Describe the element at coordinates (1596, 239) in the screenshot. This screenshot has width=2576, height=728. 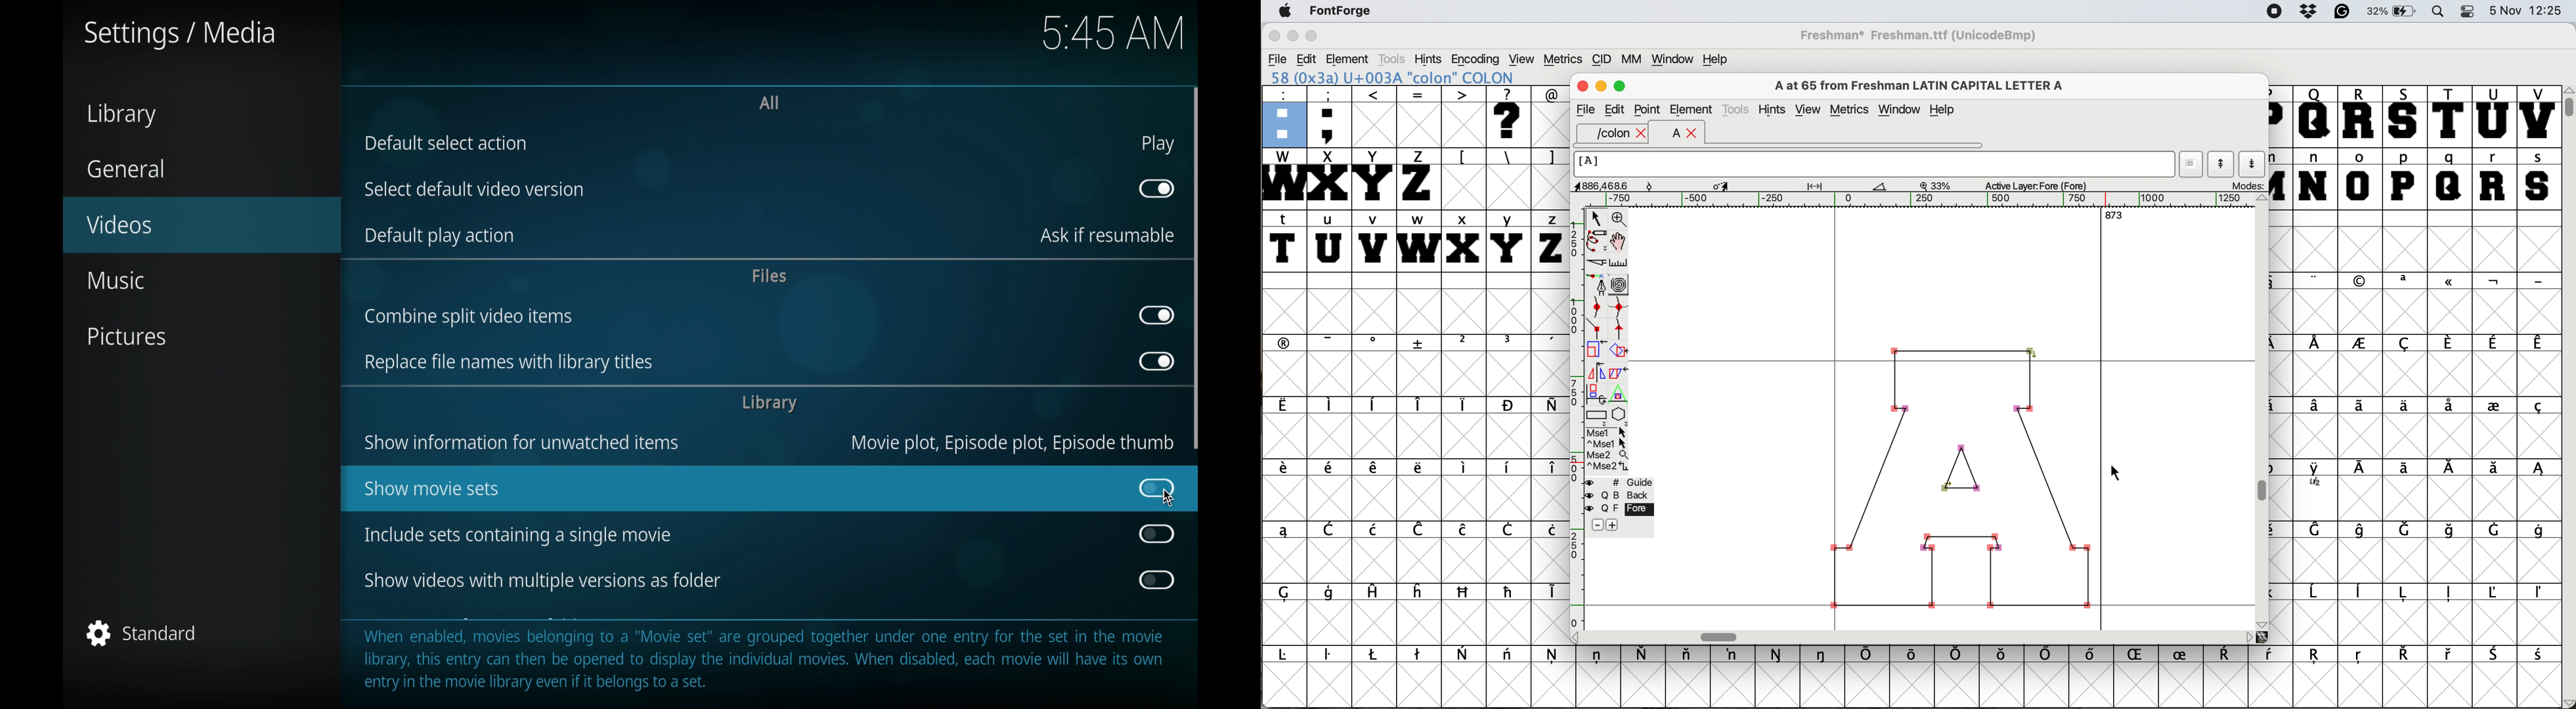
I see `draw freehand curve` at that location.